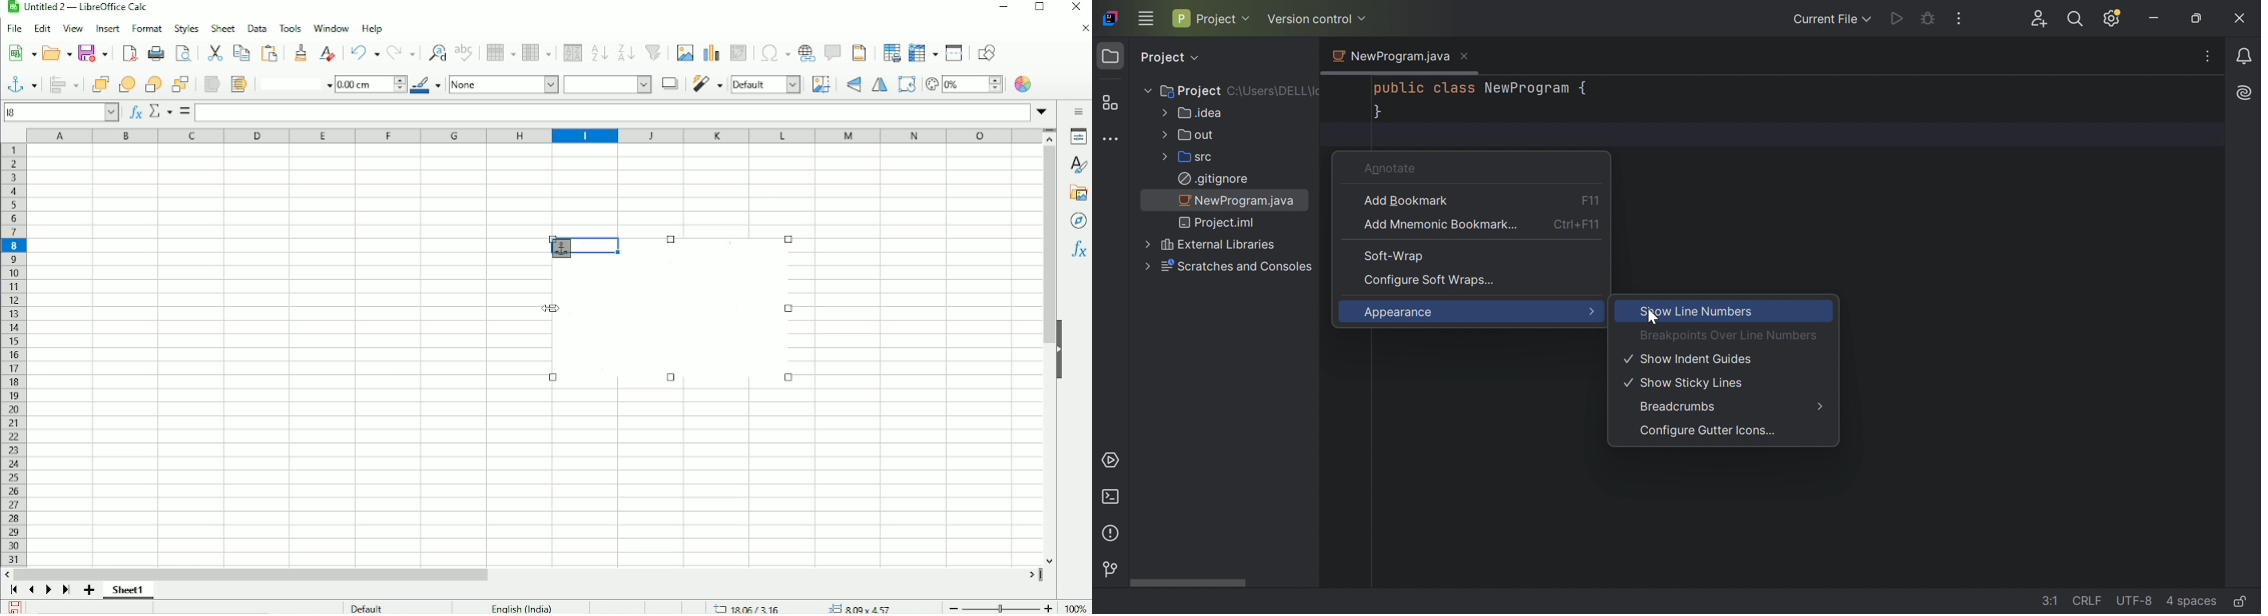 This screenshot has height=616, width=2268. I want to click on NewProgram.java, so click(1241, 200).